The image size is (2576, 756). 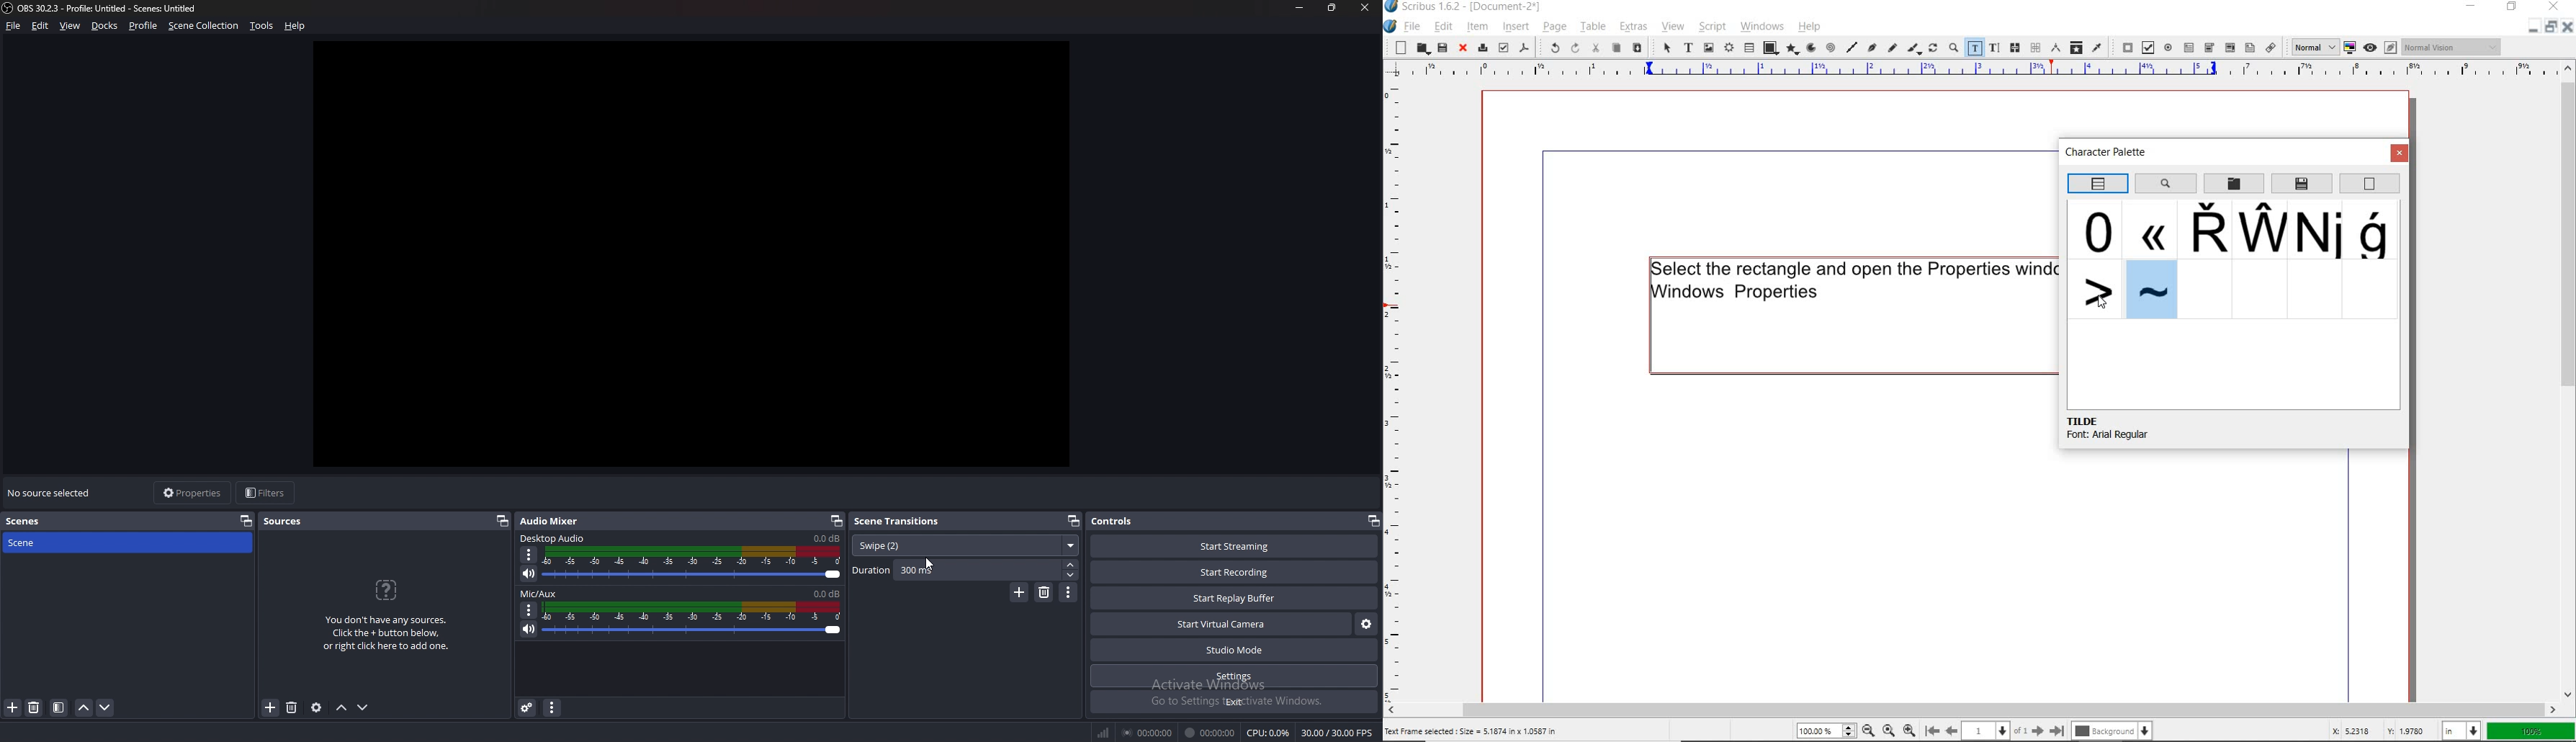 I want to click on pop out, so click(x=1373, y=521).